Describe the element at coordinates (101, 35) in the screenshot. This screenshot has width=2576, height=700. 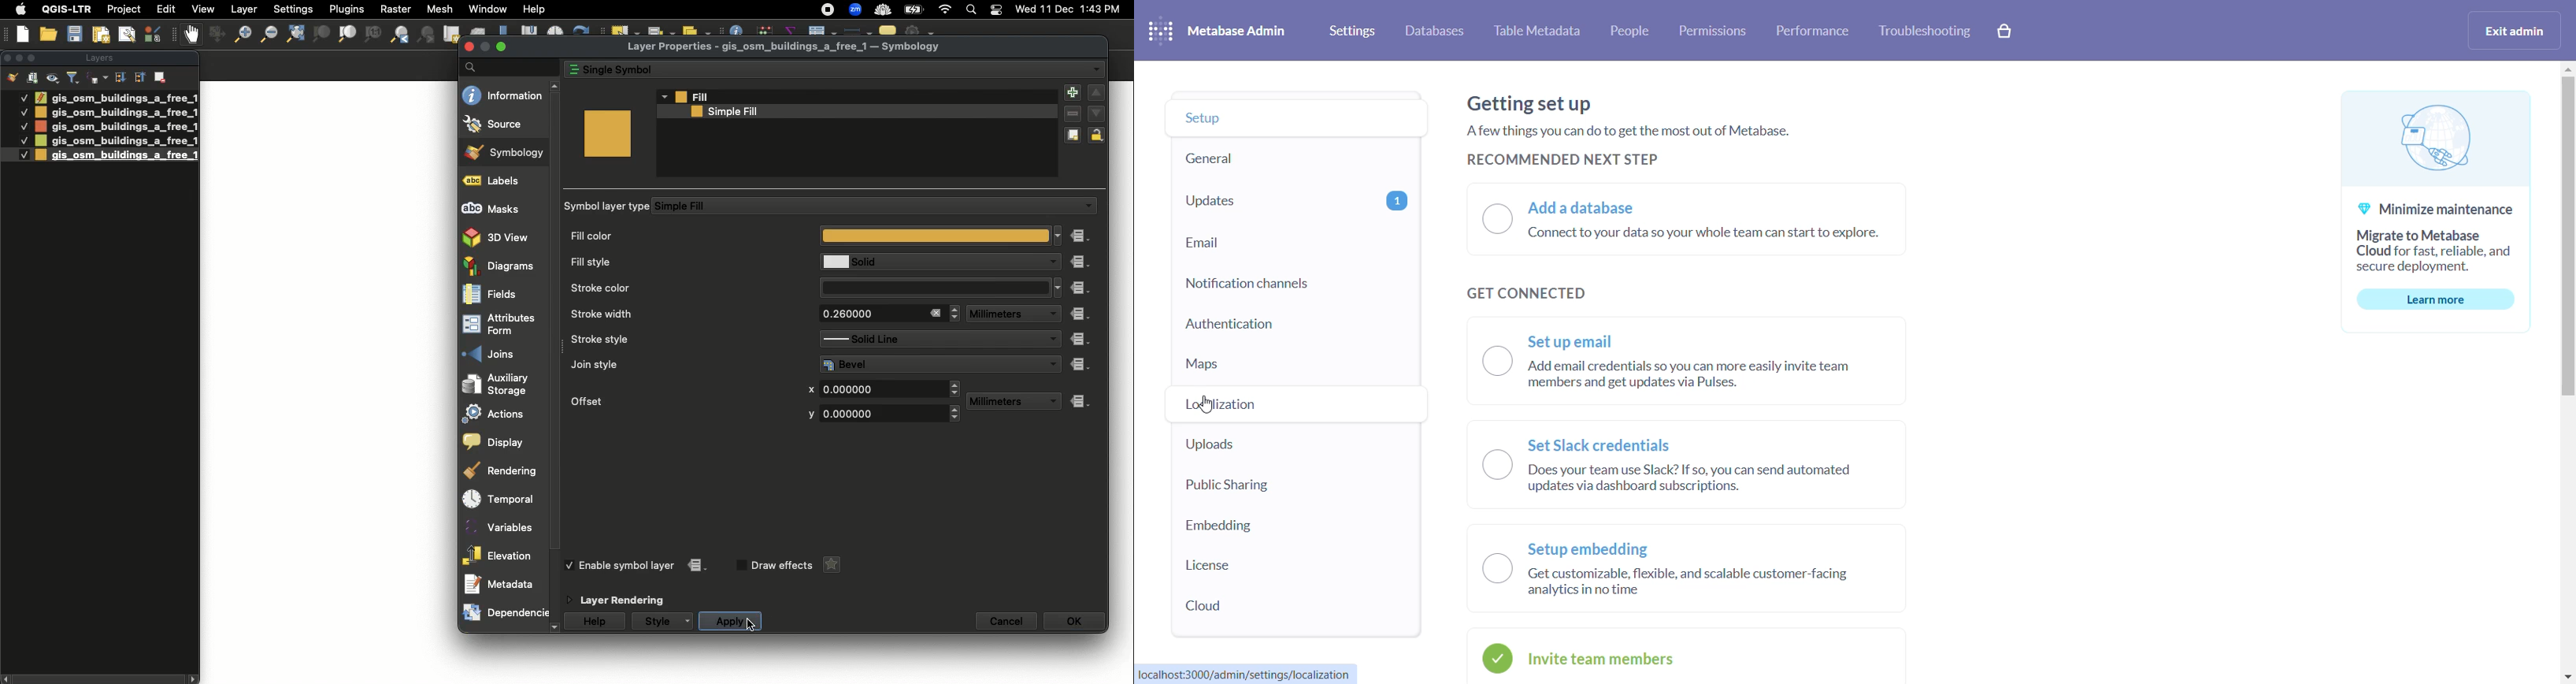
I see `New printout layer ` at that location.